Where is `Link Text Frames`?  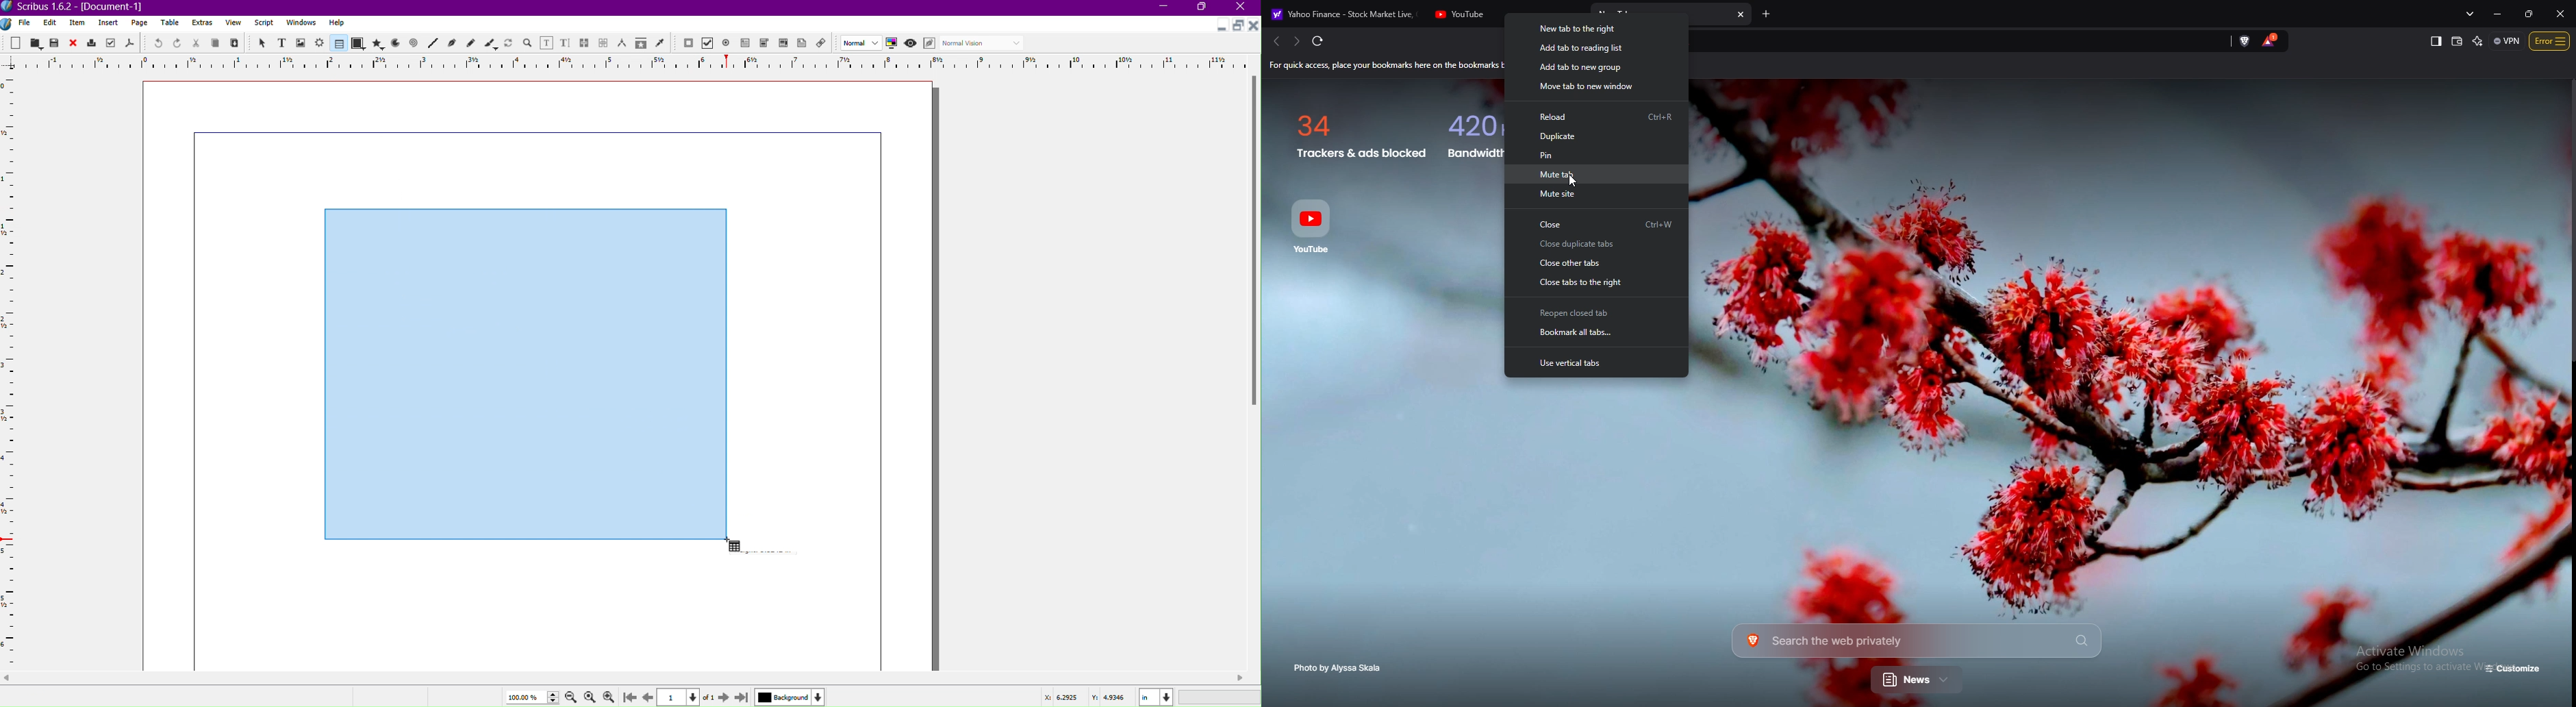 Link Text Frames is located at coordinates (585, 41).